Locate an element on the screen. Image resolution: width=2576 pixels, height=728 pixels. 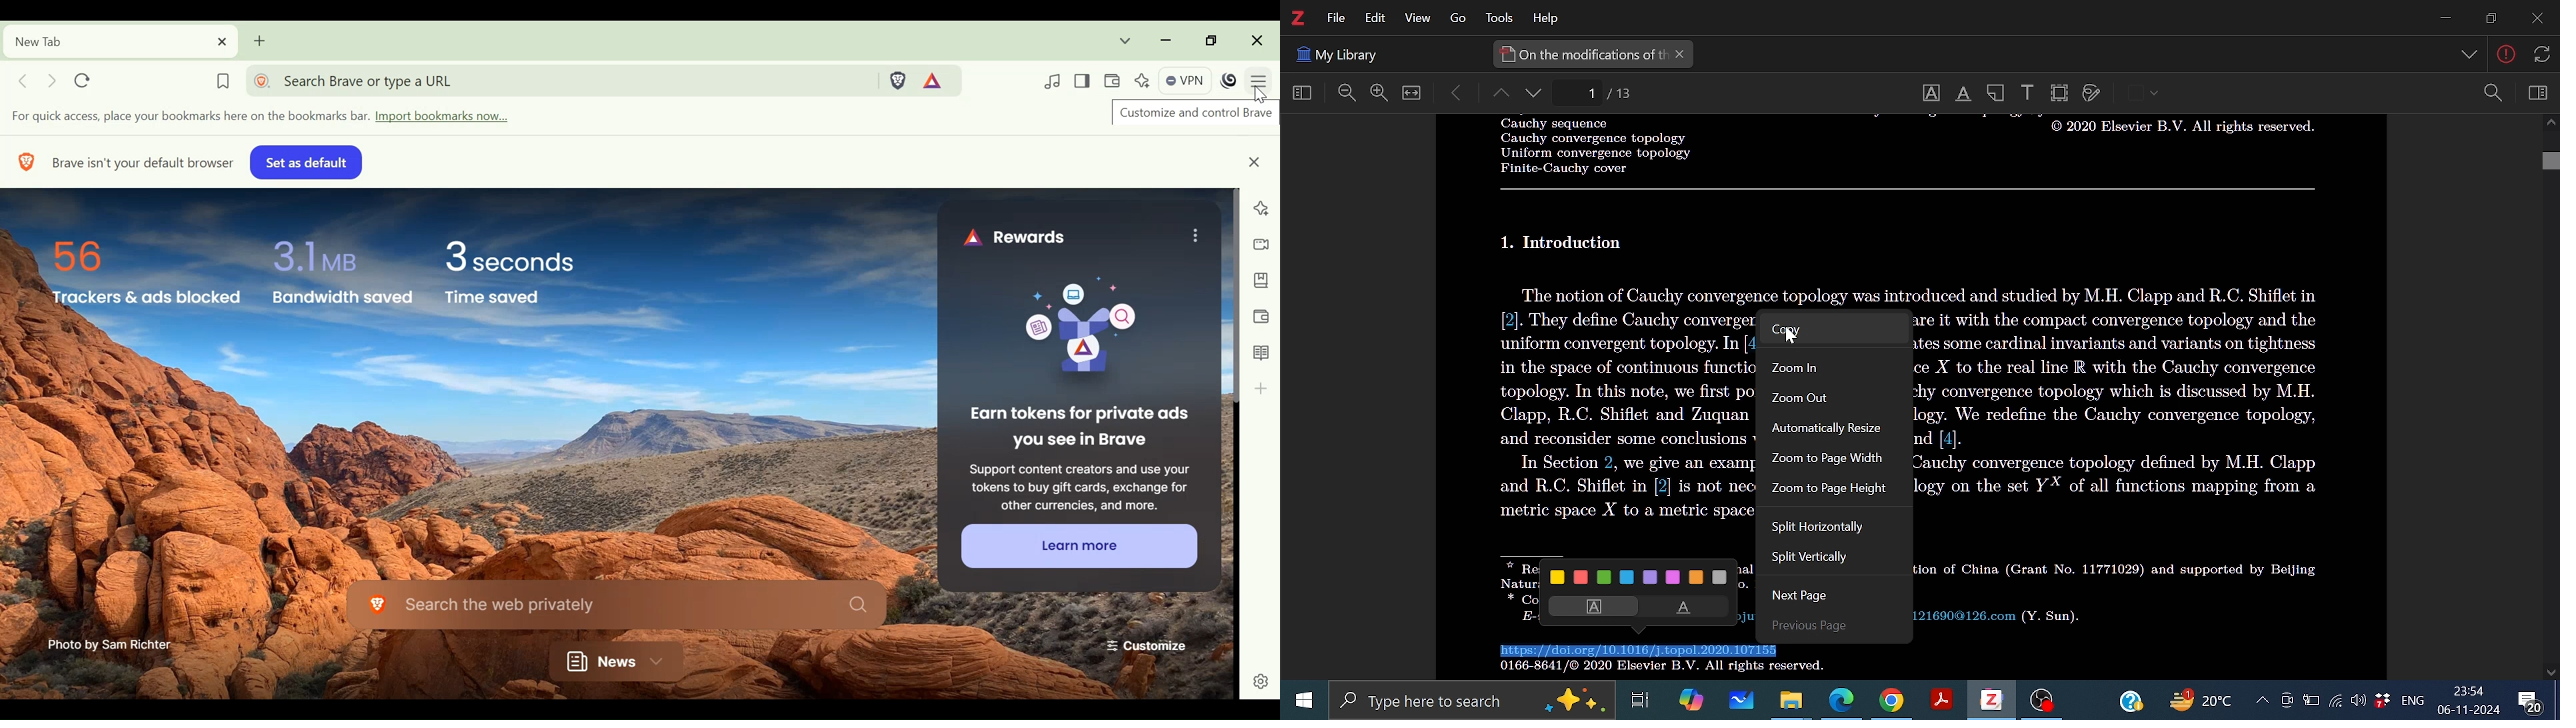
set as default is located at coordinates (303, 161).